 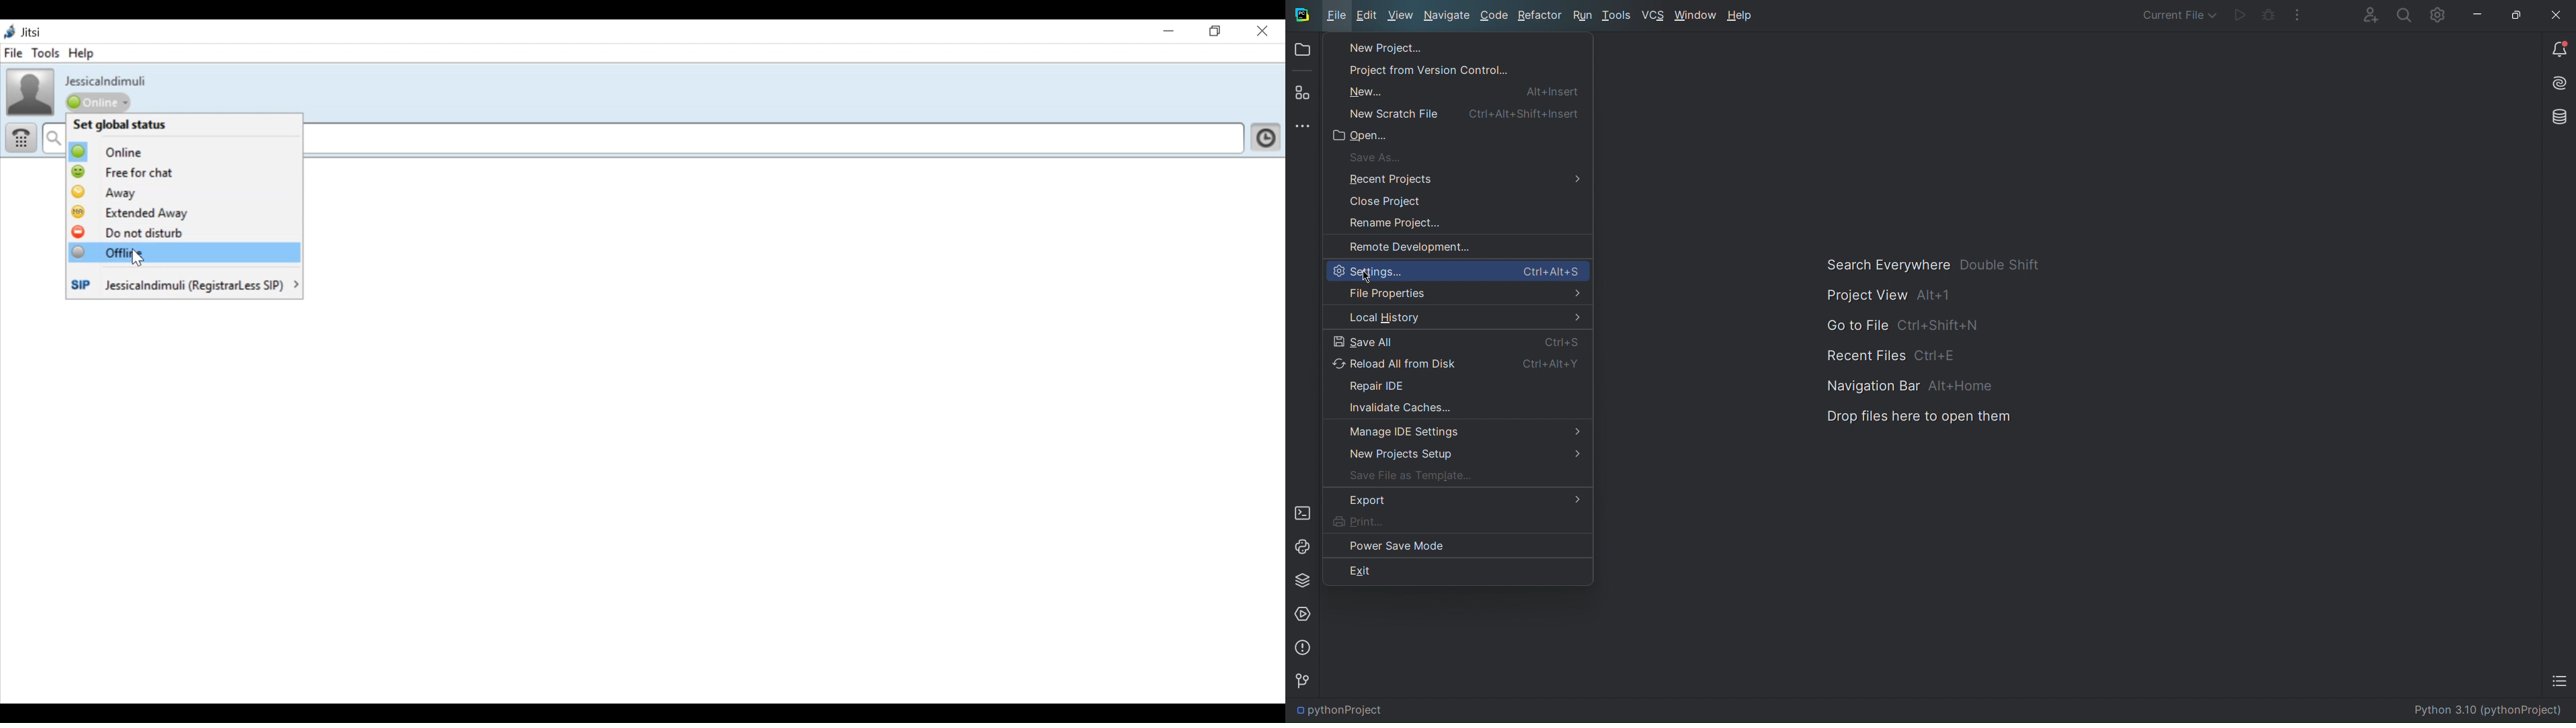 I want to click on Notifications, so click(x=2557, y=48).